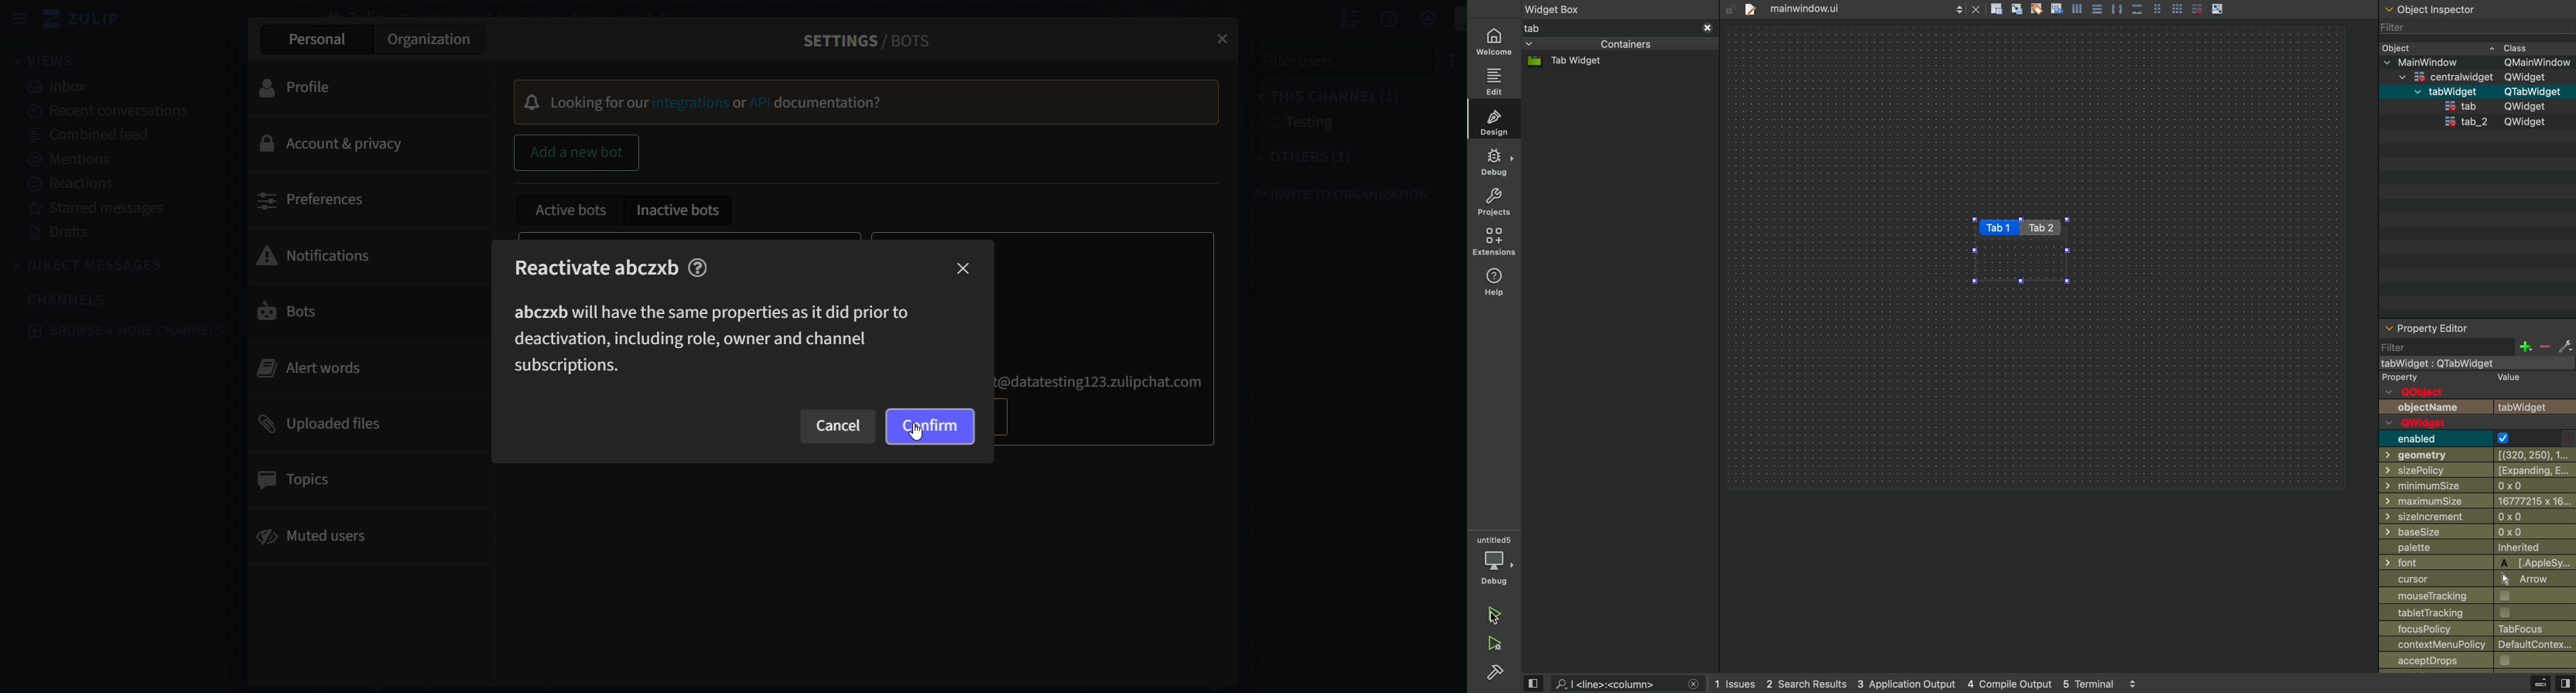 Image resolution: width=2576 pixels, height=700 pixels. What do you see at coordinates (1304, 157) in the screenshot?
I see `others(1)` at bounding box center [1304, 157].